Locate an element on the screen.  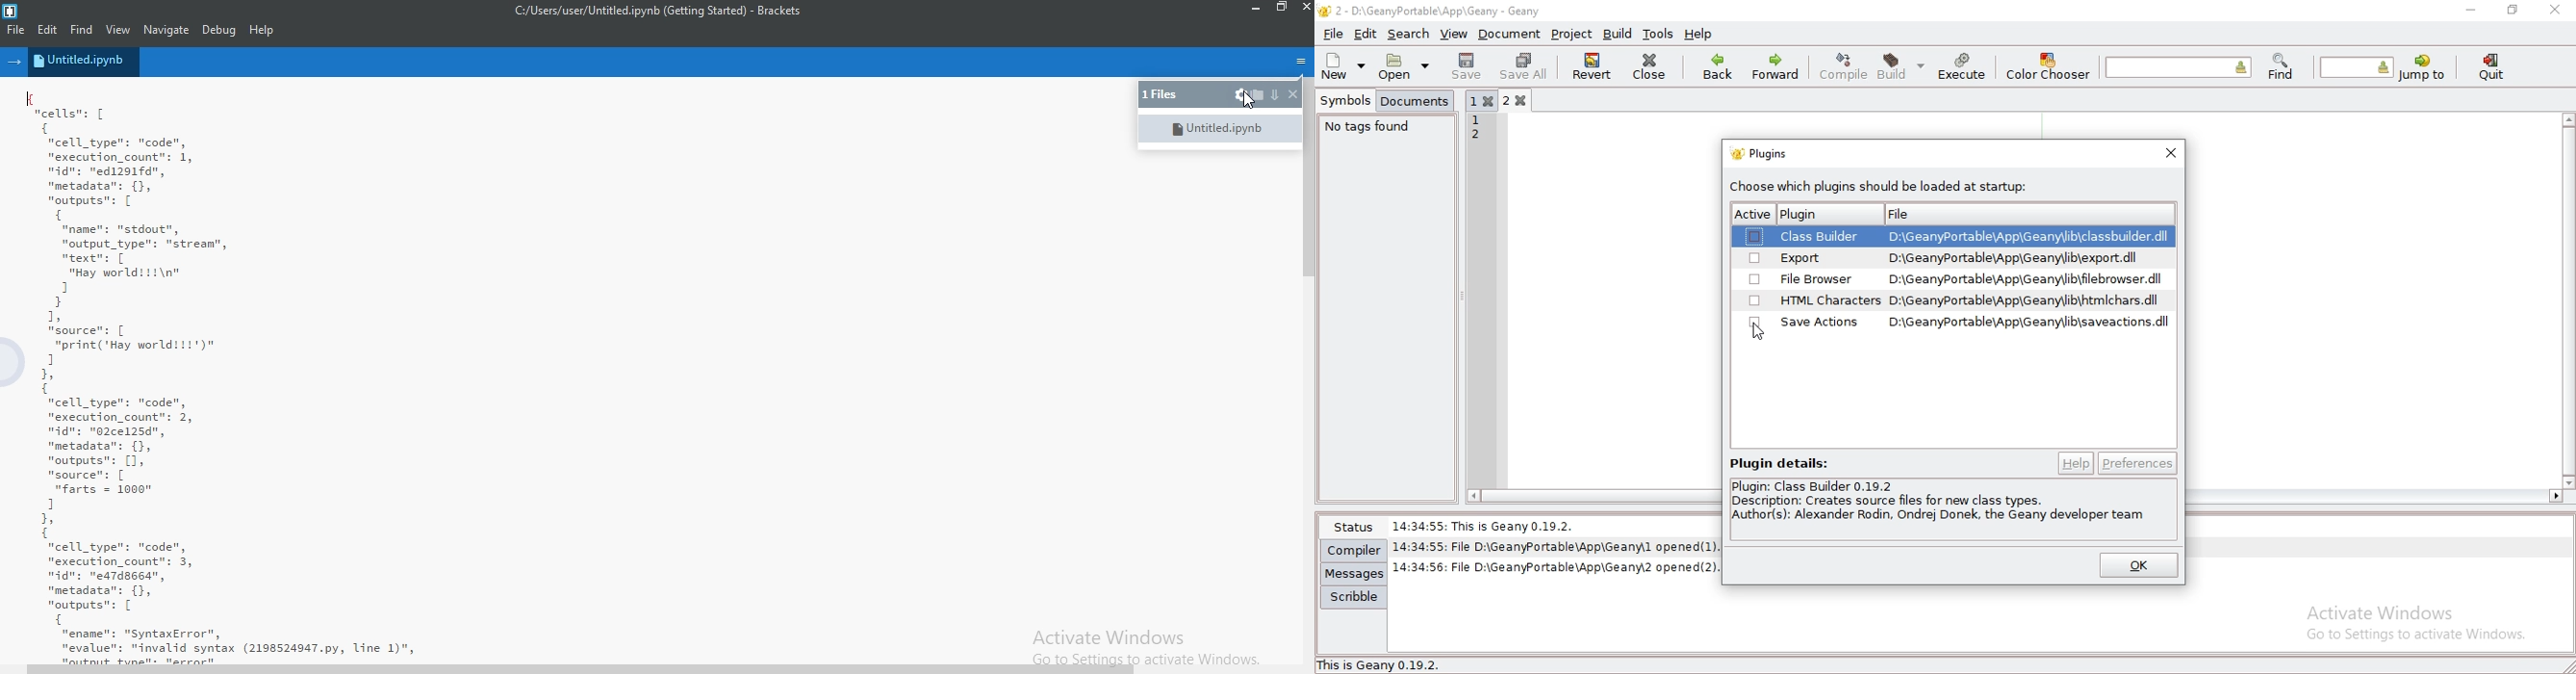
close is located at coordinates (1291, 94).